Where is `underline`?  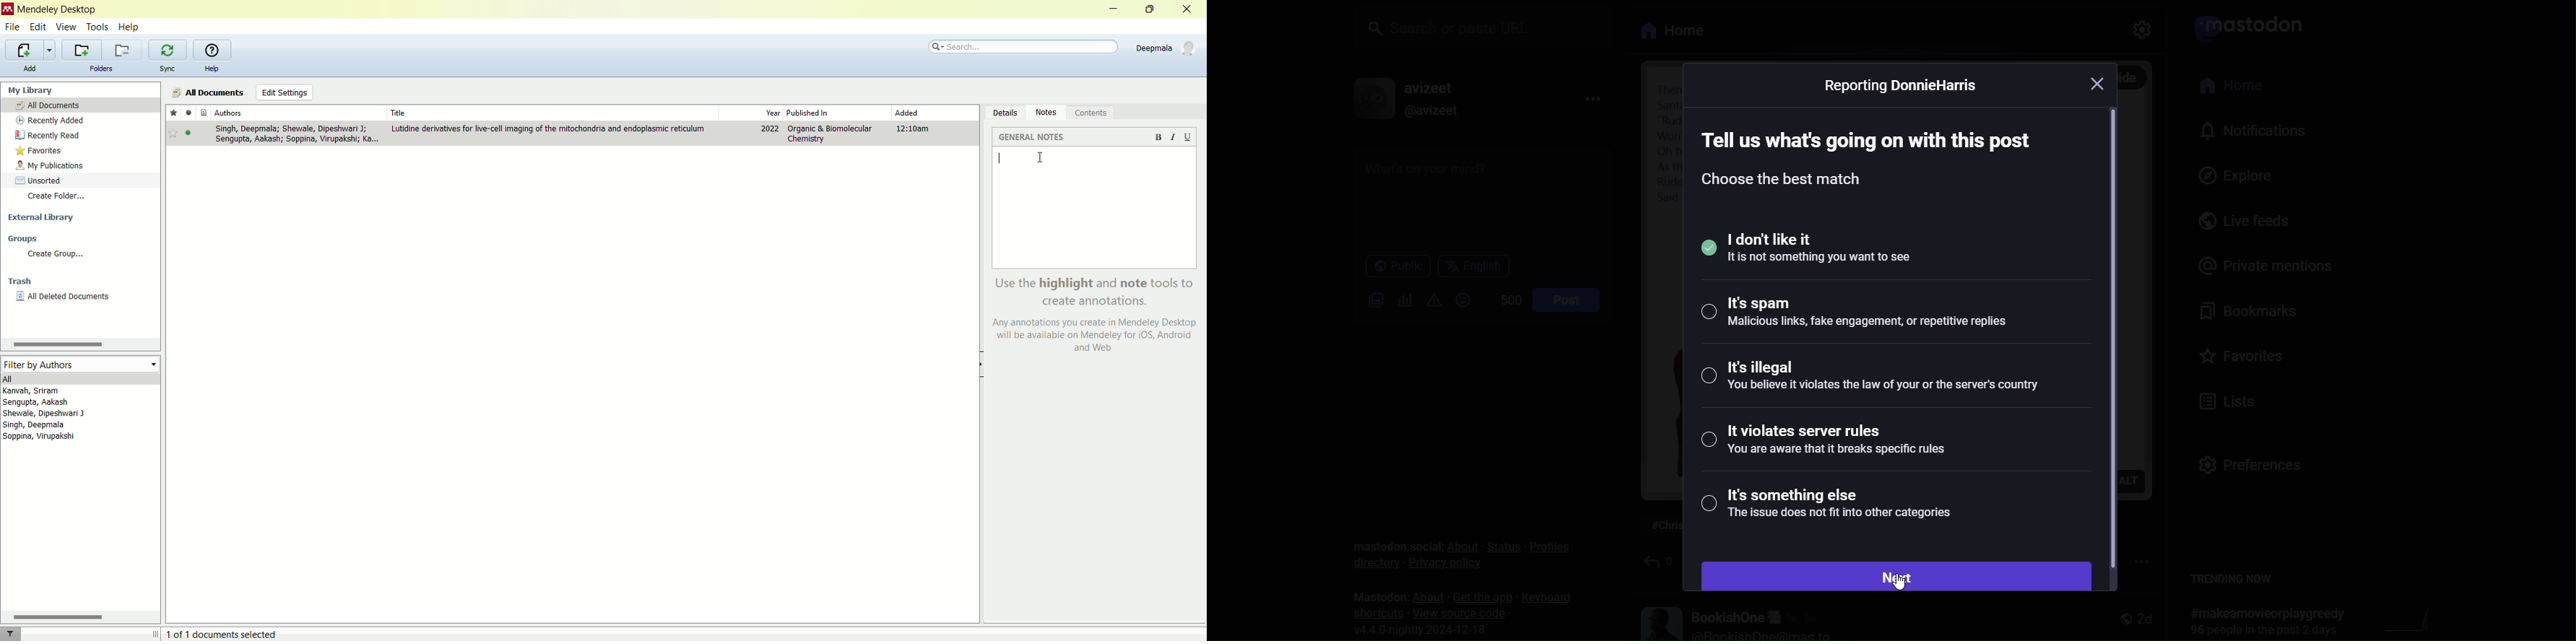 underline is located at coordinates (1188, 137).